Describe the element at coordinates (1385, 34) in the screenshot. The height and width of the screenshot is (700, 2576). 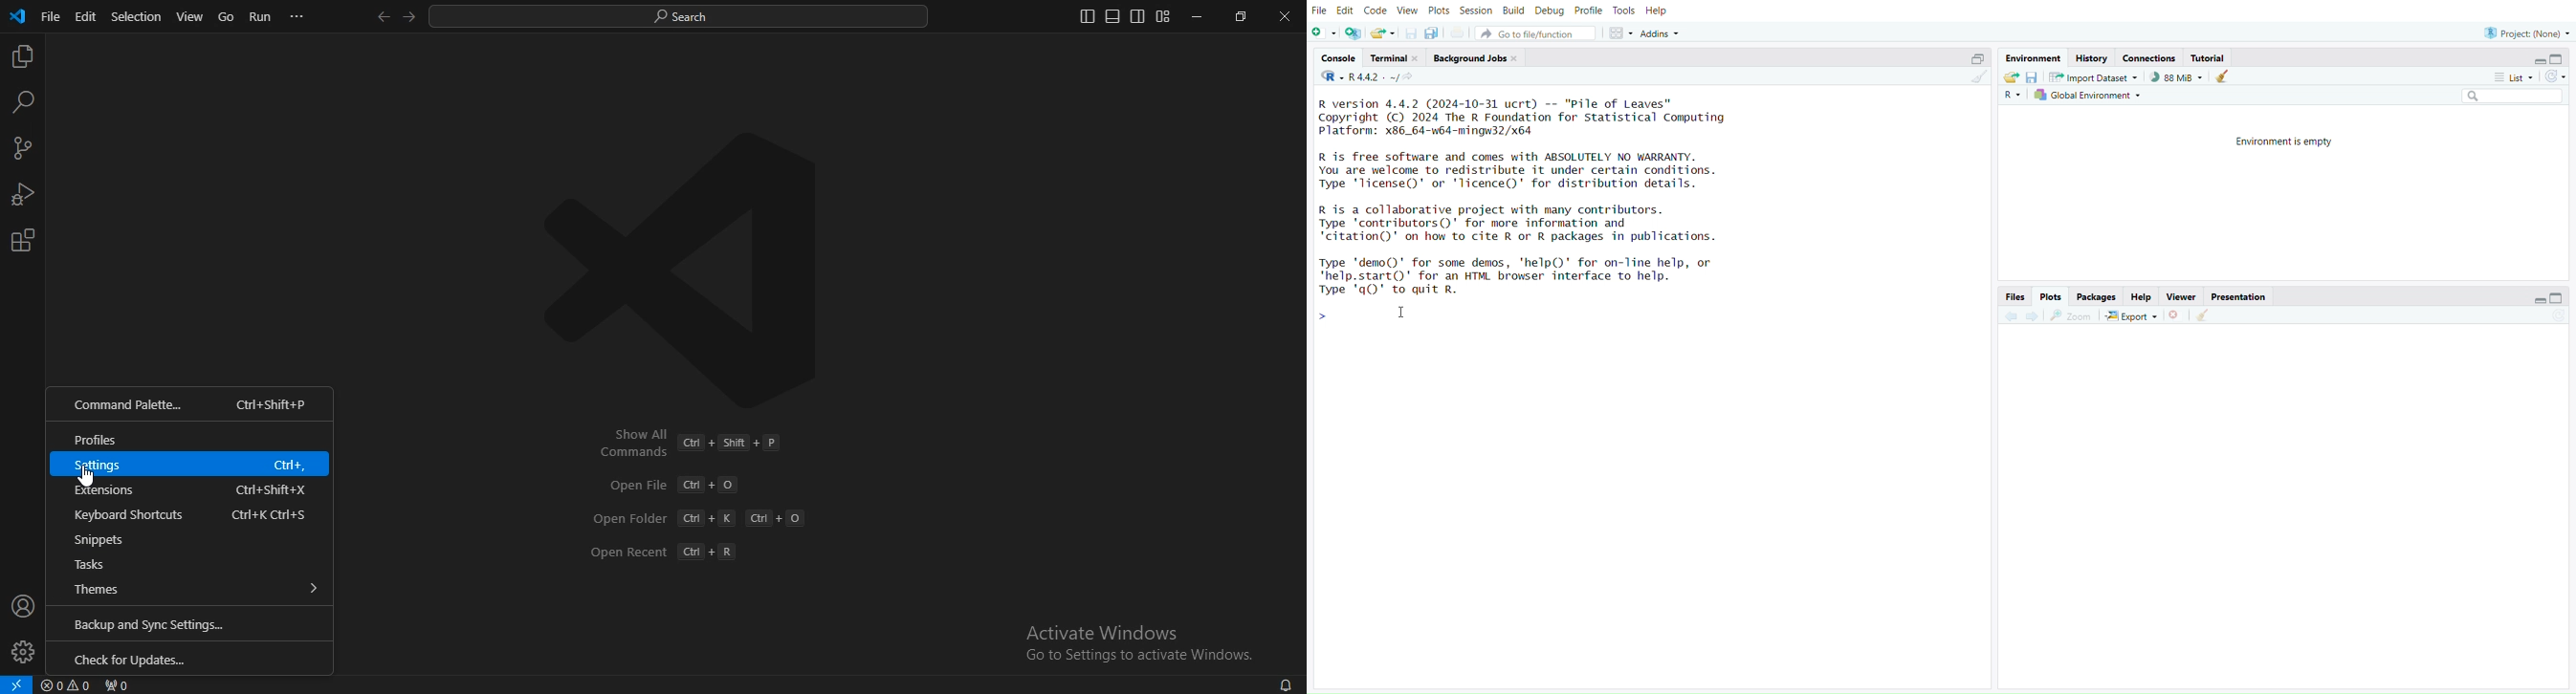
I see `open an existing file` at that location.